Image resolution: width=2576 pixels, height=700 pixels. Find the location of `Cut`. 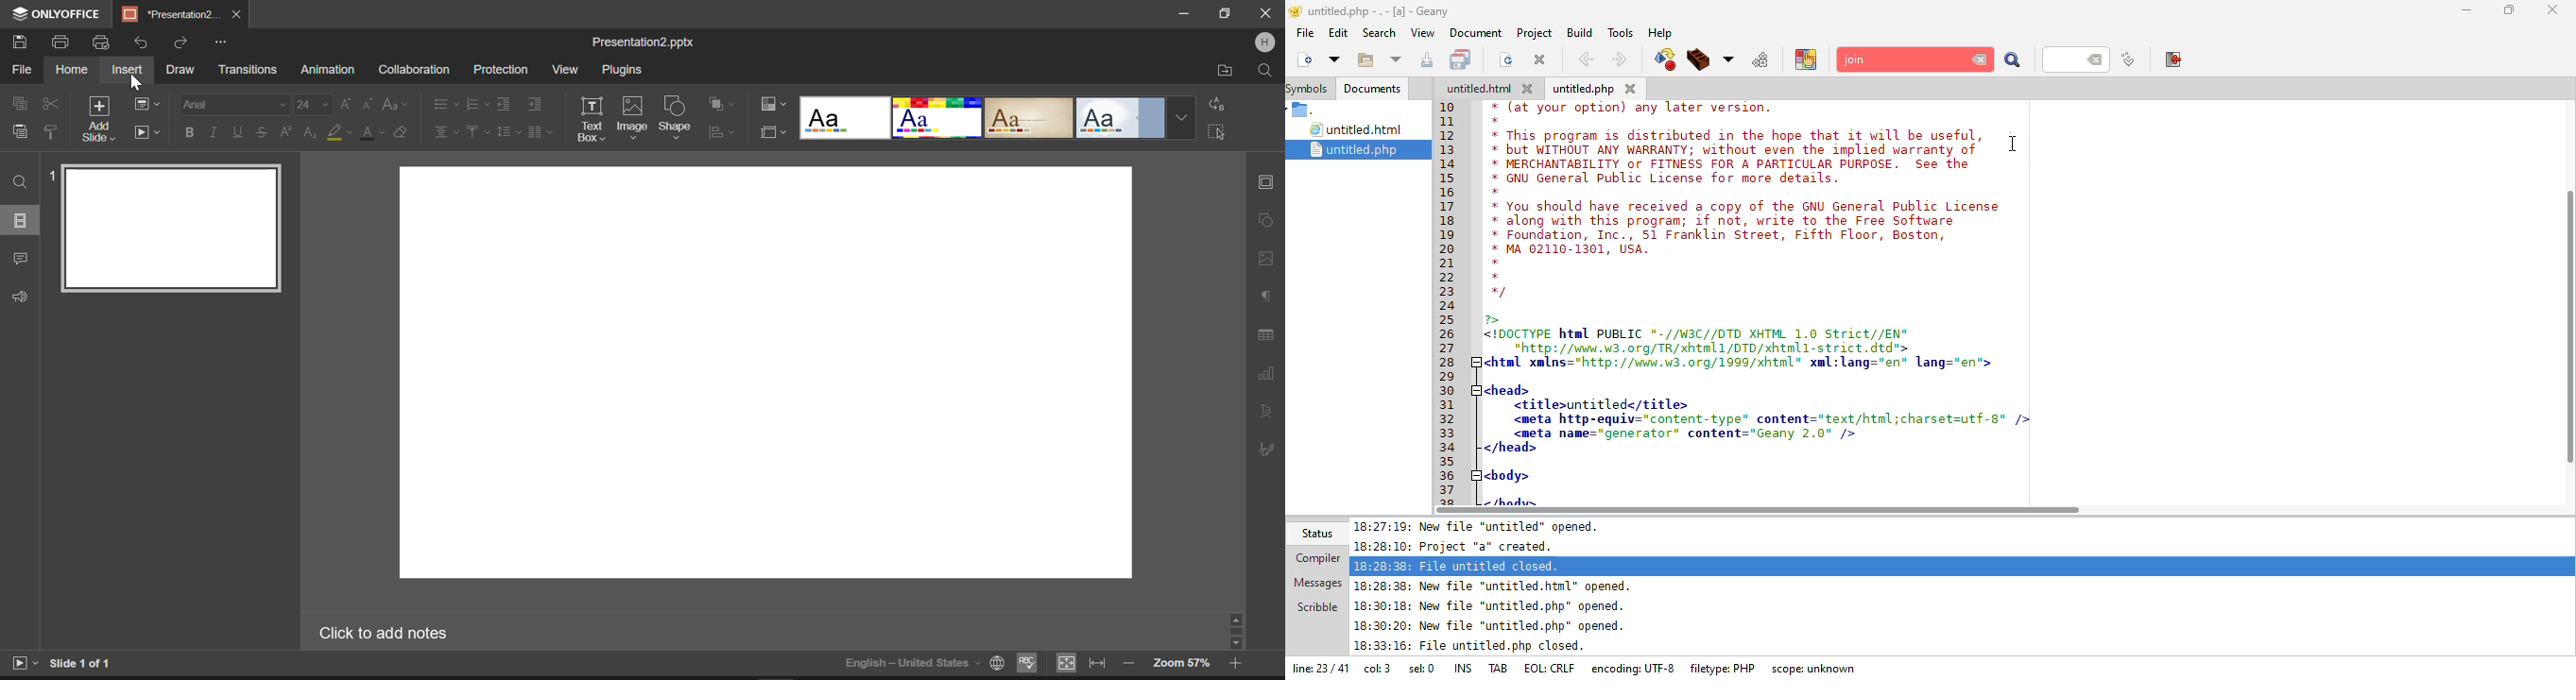

Cut is located at coordinates (51, 101).